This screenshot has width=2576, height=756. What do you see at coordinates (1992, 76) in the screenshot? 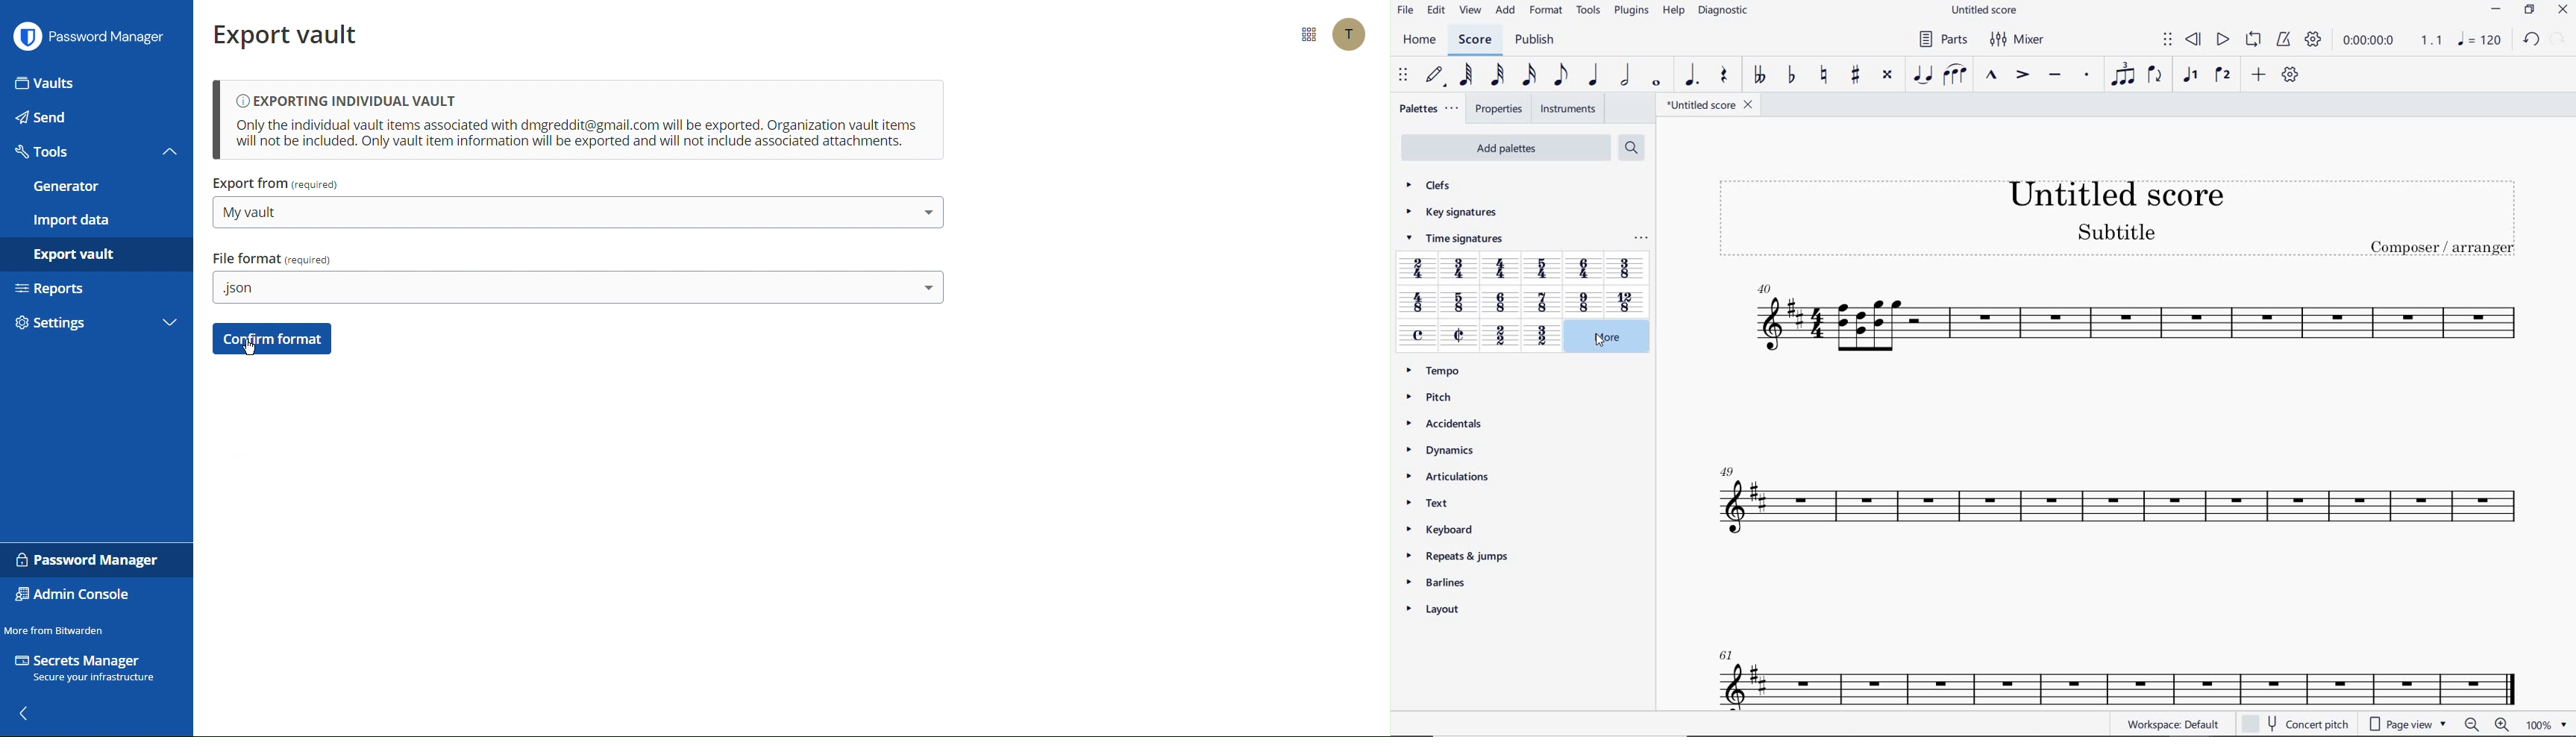
I see `MARCATO` at bounding box center [1992, 76].